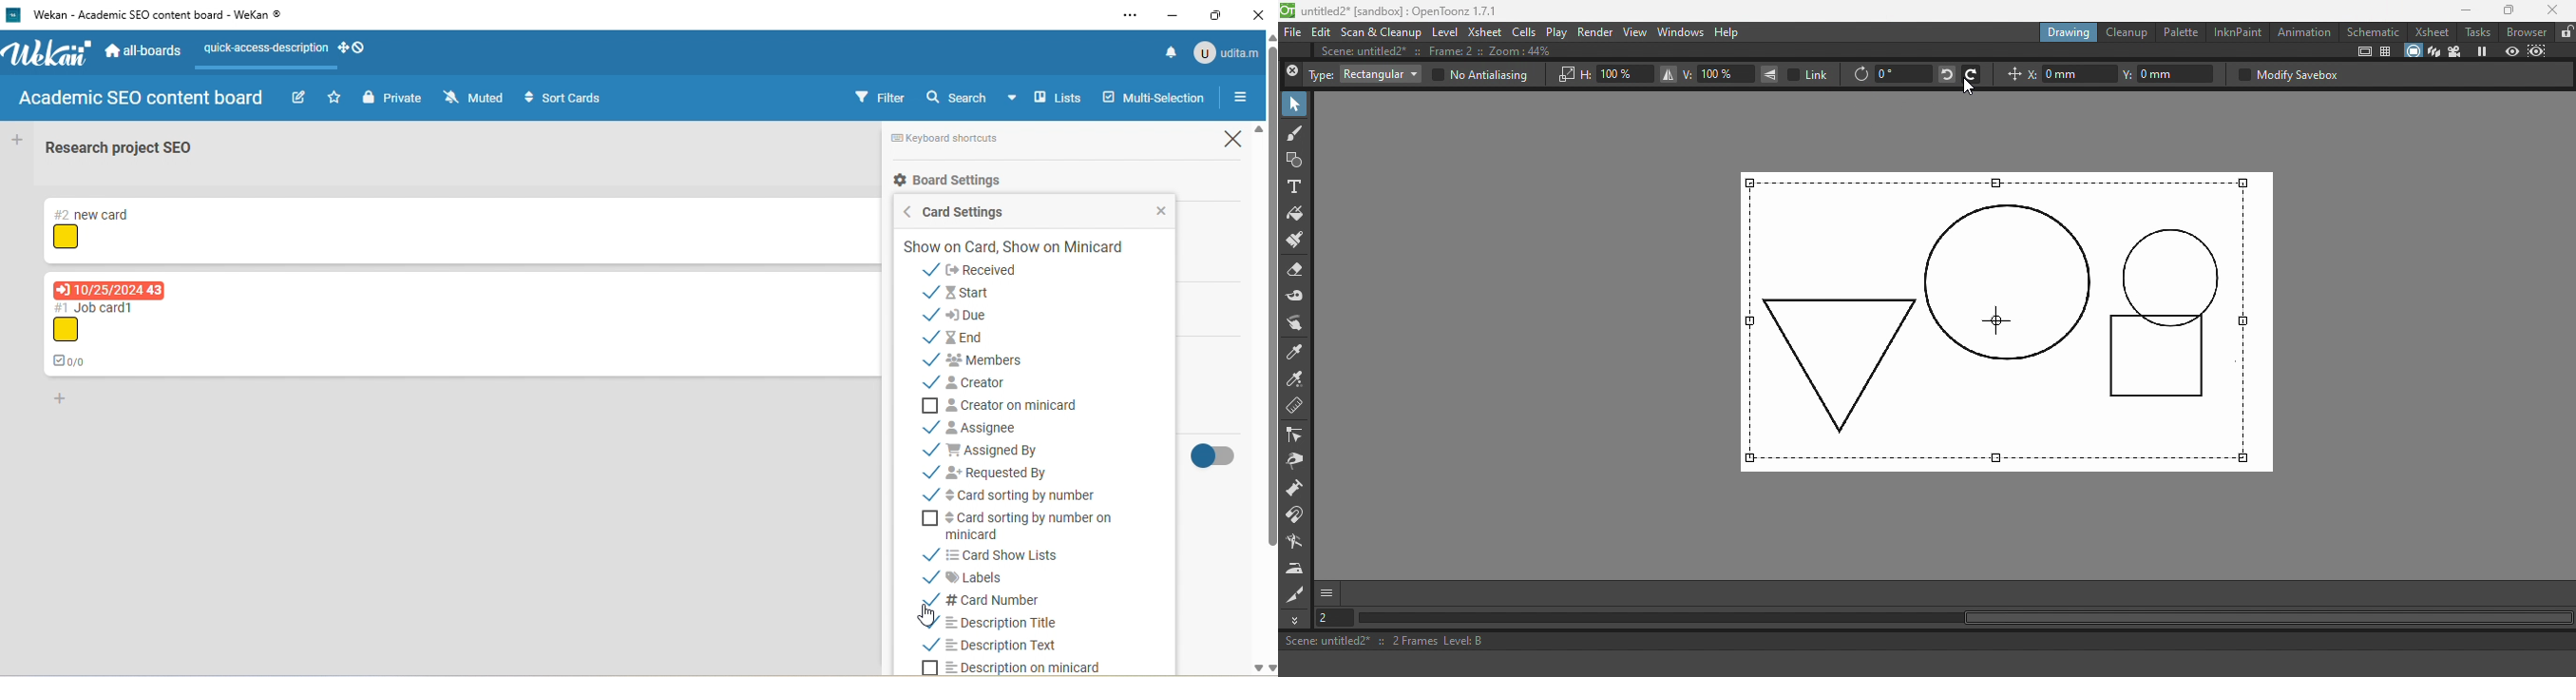 The height and width of the screenshot is (700, 2576). What do you see at coordinates (1257, 130) in the screenshot?
I see `scroll up` at bounding box center [1257, 130].